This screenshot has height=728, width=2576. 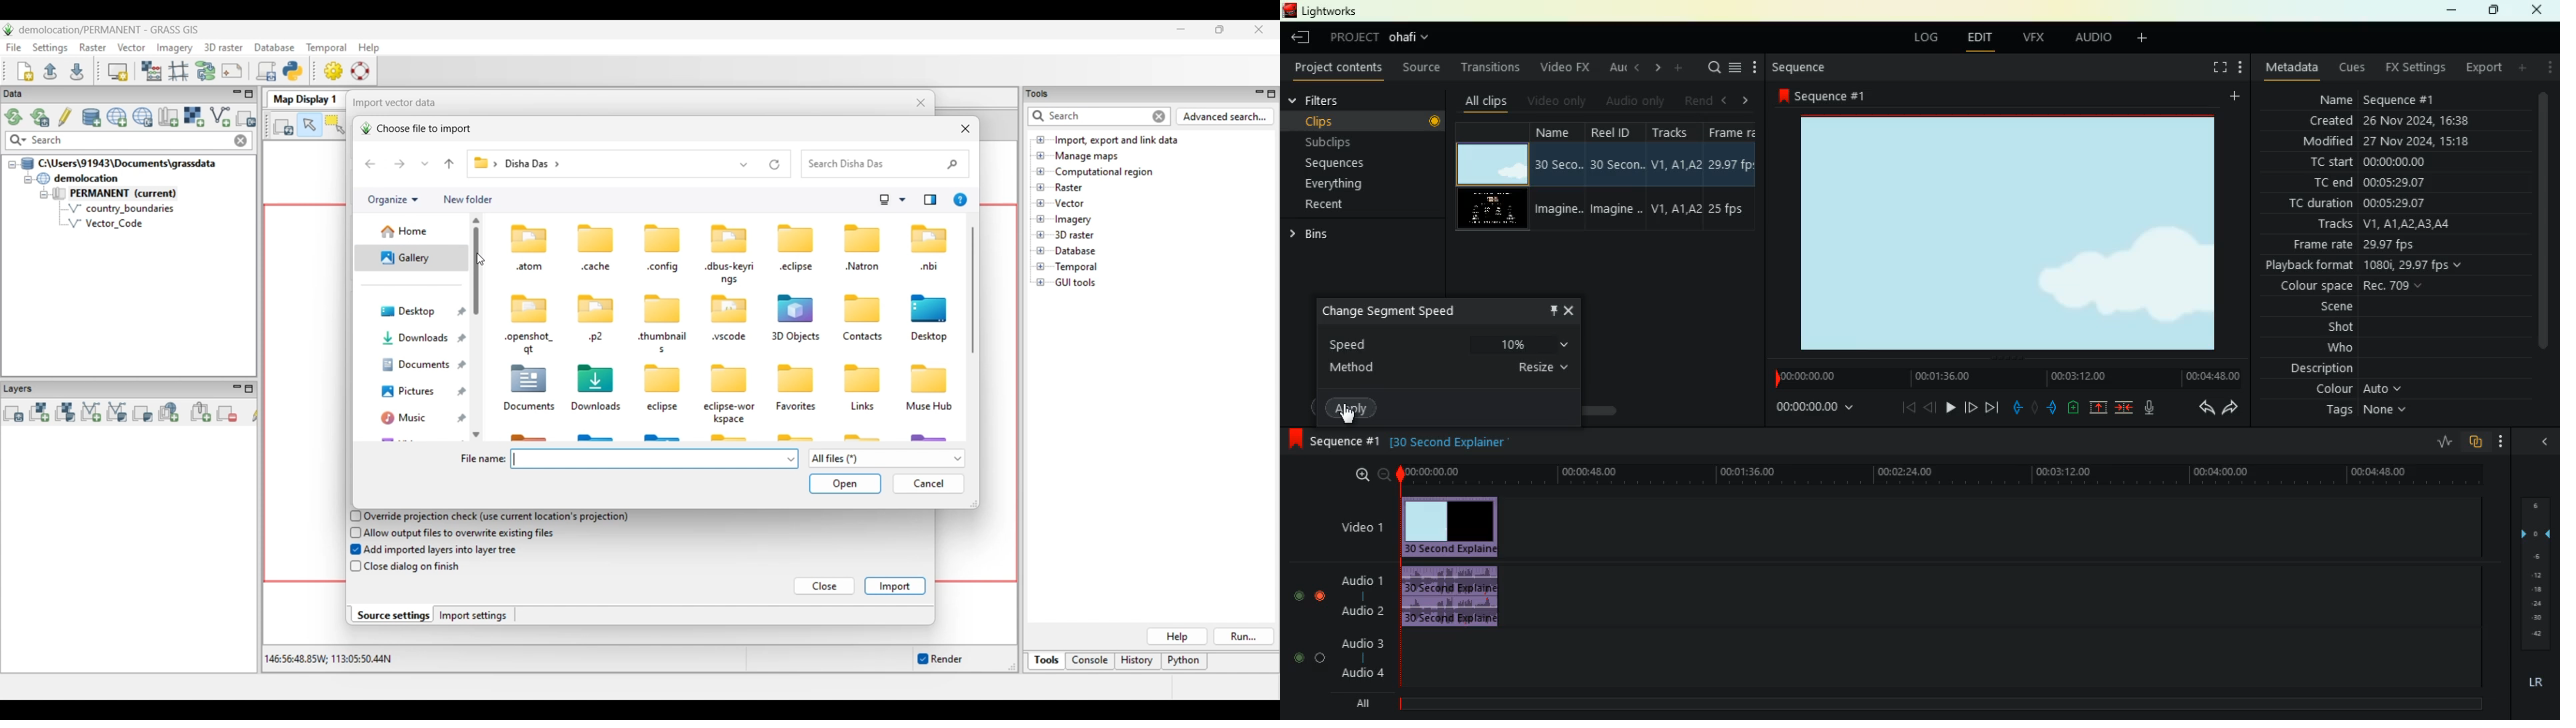 I want to click on add, so click(x=2149, y=40).